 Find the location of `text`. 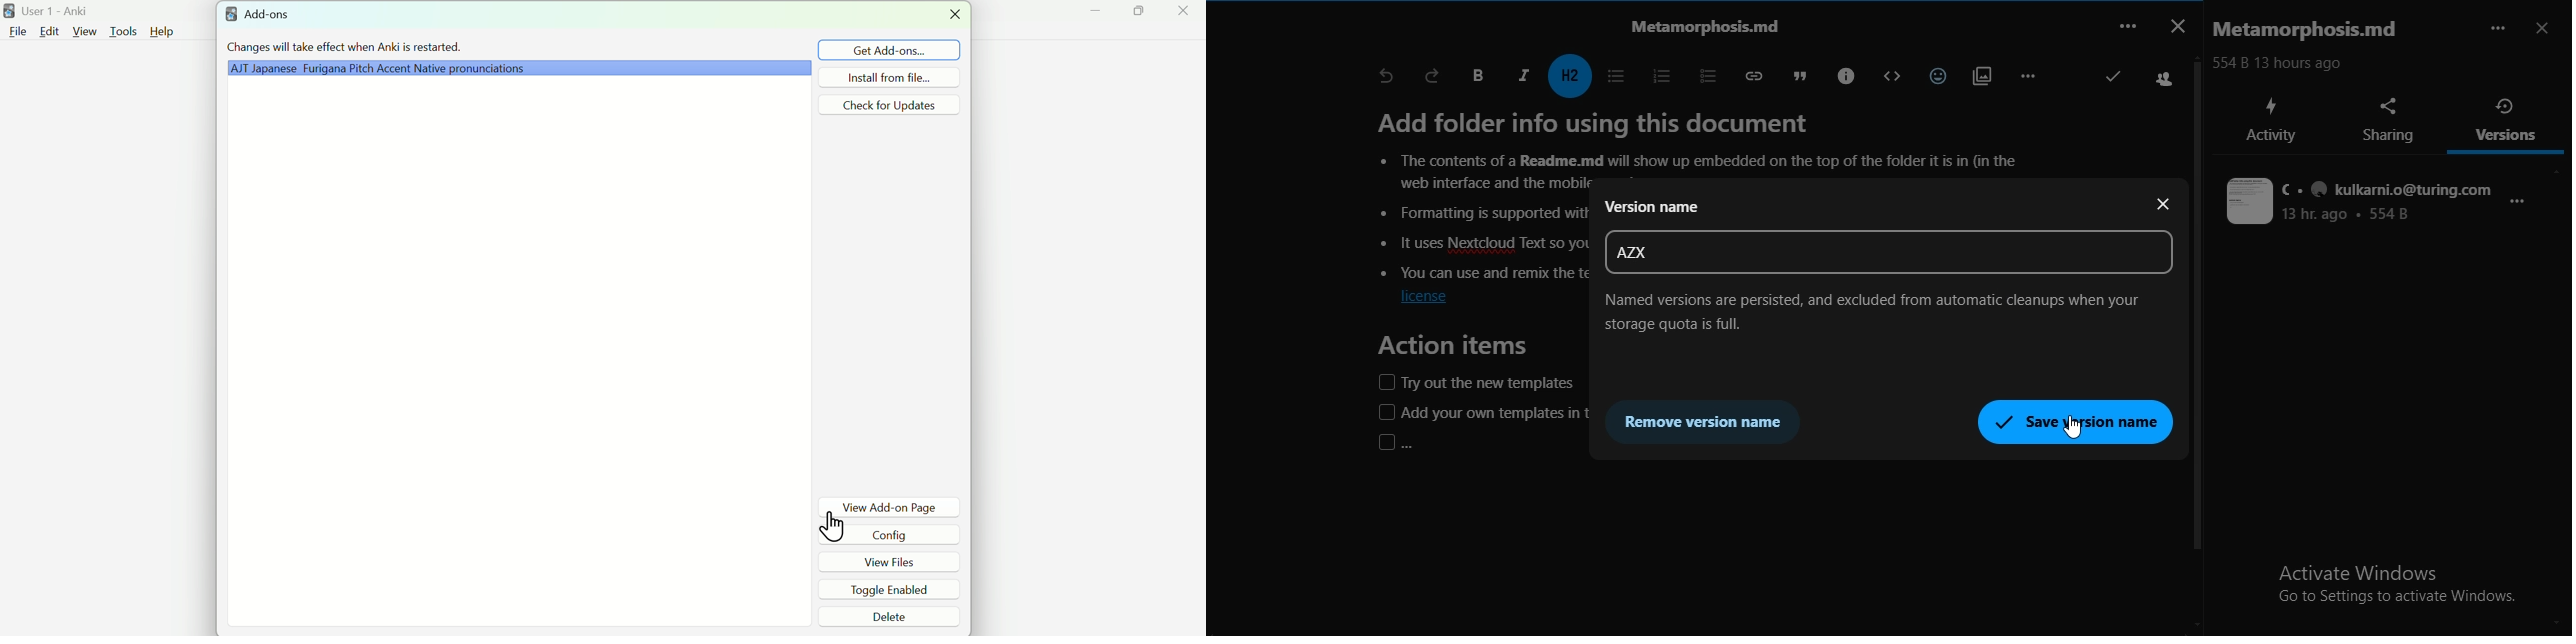

text is located at coordinates (1885, 311).